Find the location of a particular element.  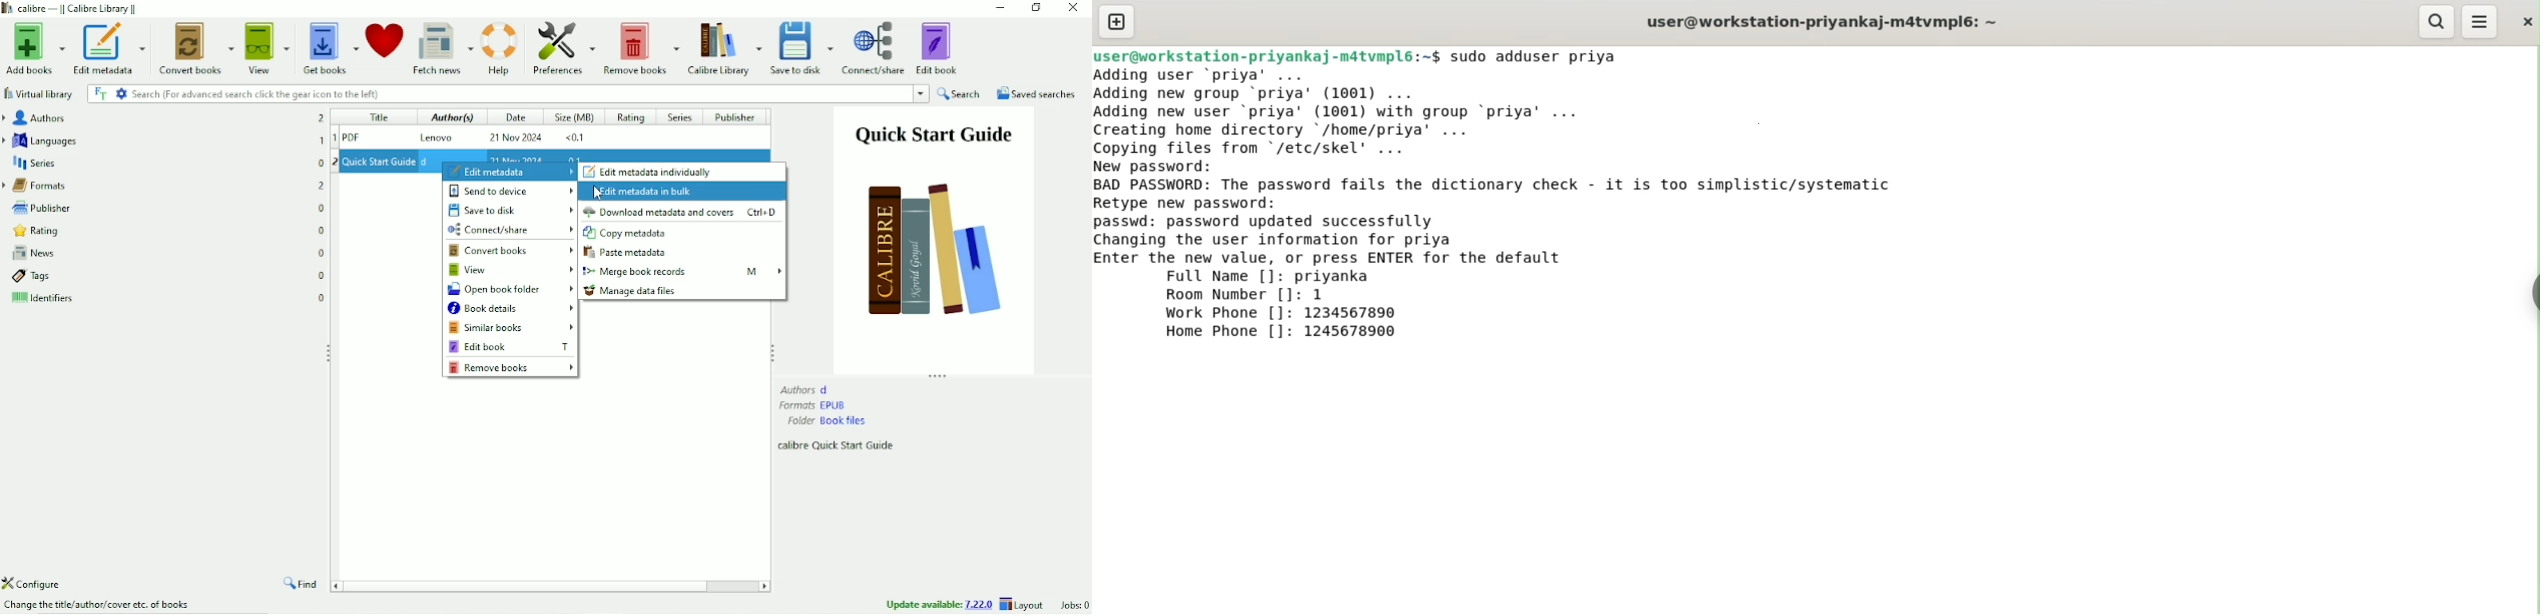

Download metadata and covers is located at coordinates (682, 212).